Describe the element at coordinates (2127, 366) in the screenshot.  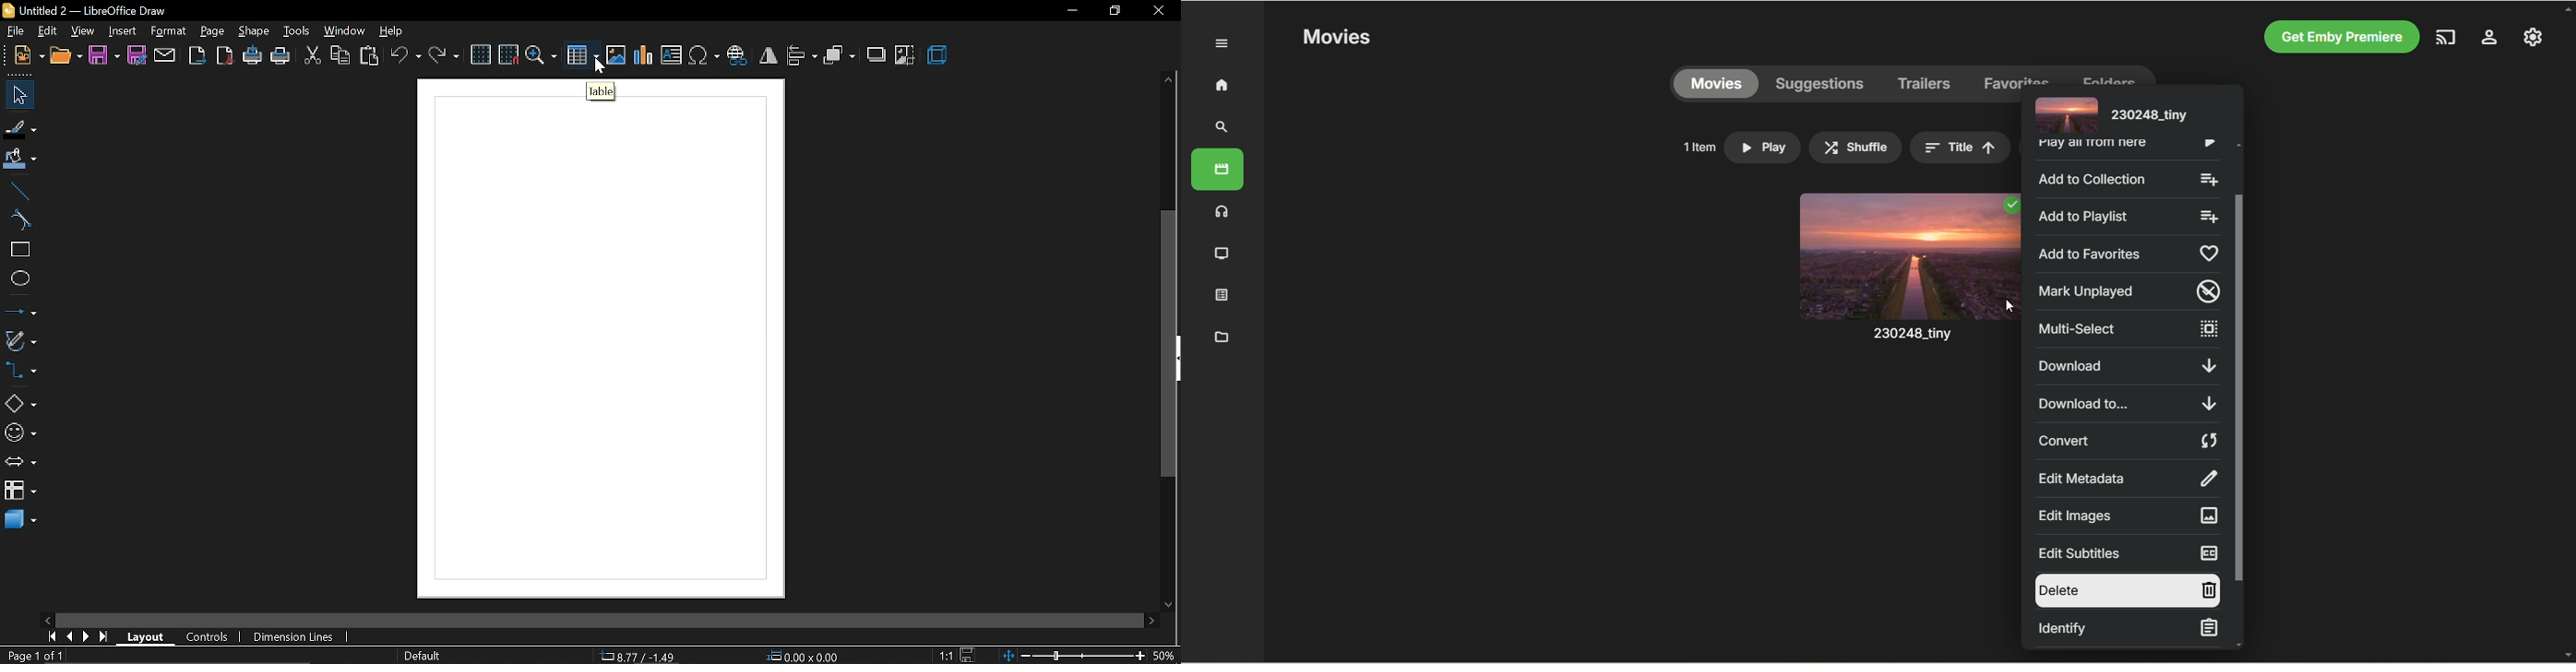
I see `download` at that location.